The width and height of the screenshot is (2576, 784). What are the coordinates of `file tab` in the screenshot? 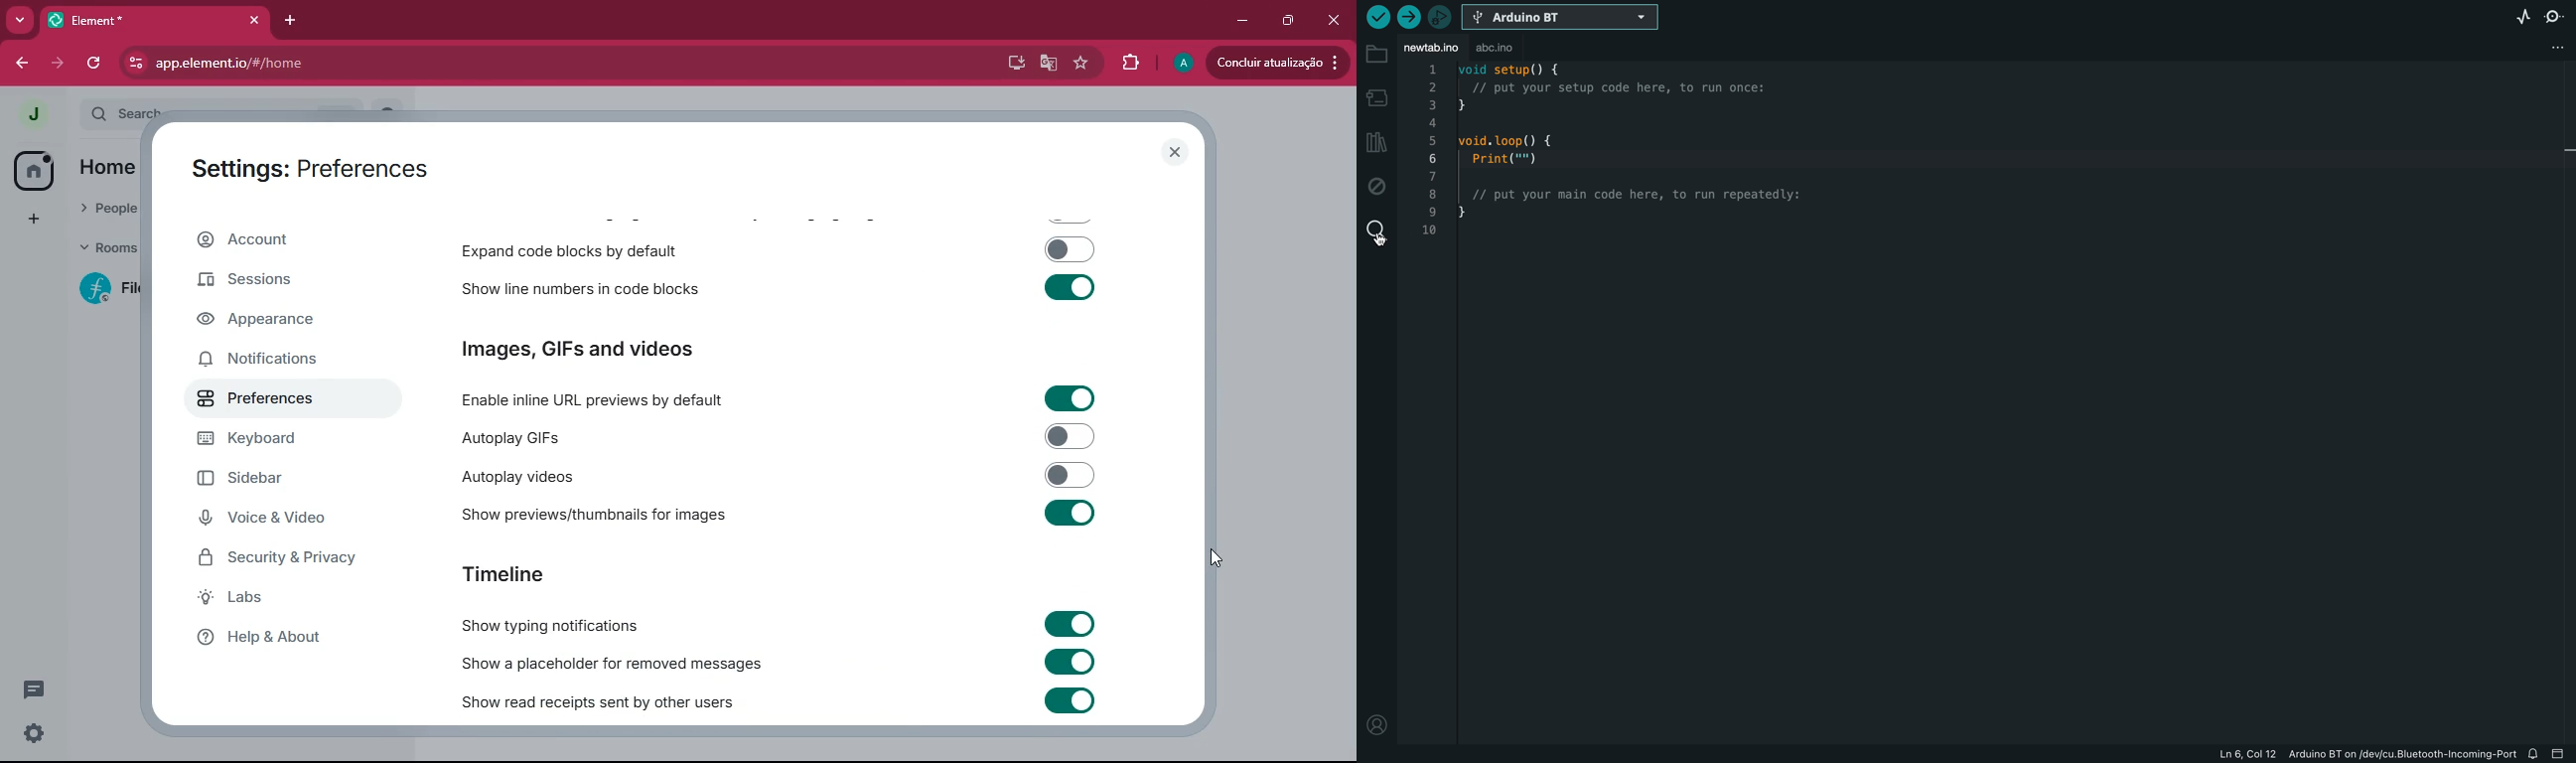 It's located at (1431, 46).